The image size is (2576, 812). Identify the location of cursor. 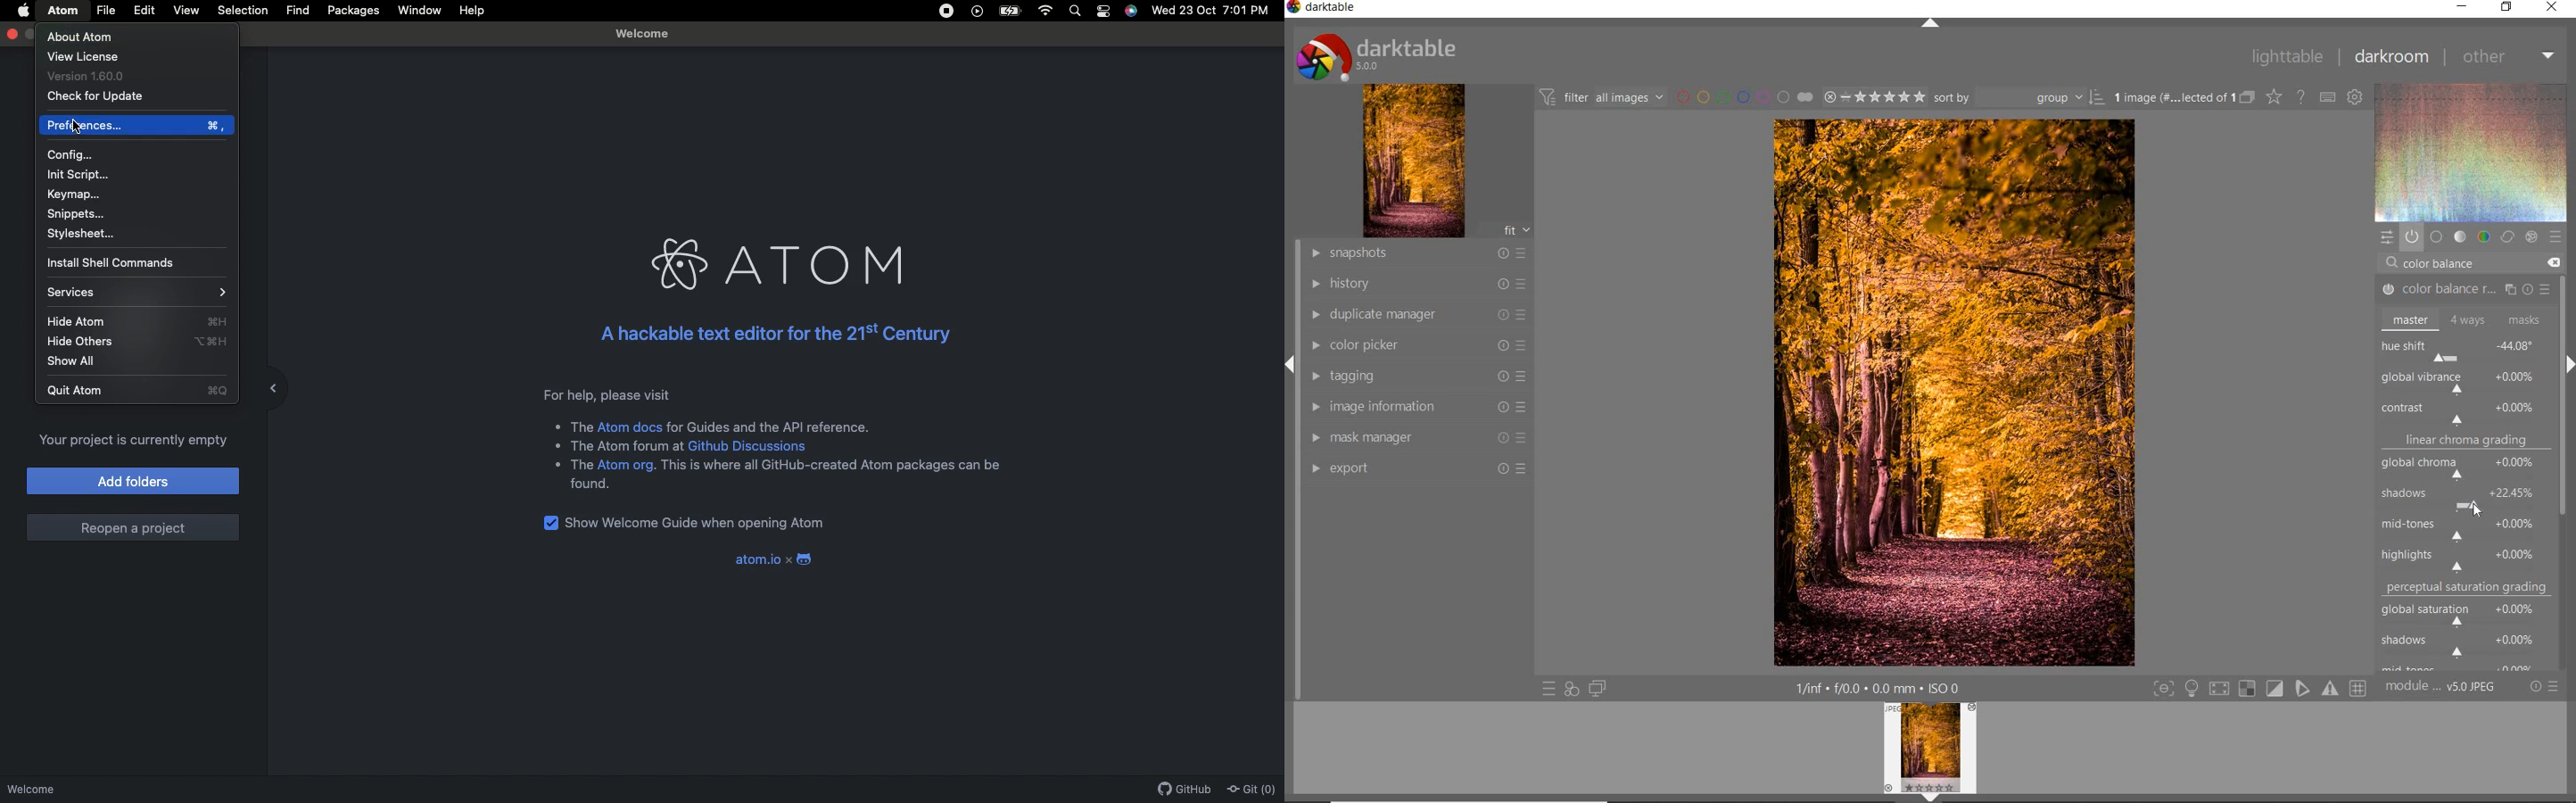
(76, 130).